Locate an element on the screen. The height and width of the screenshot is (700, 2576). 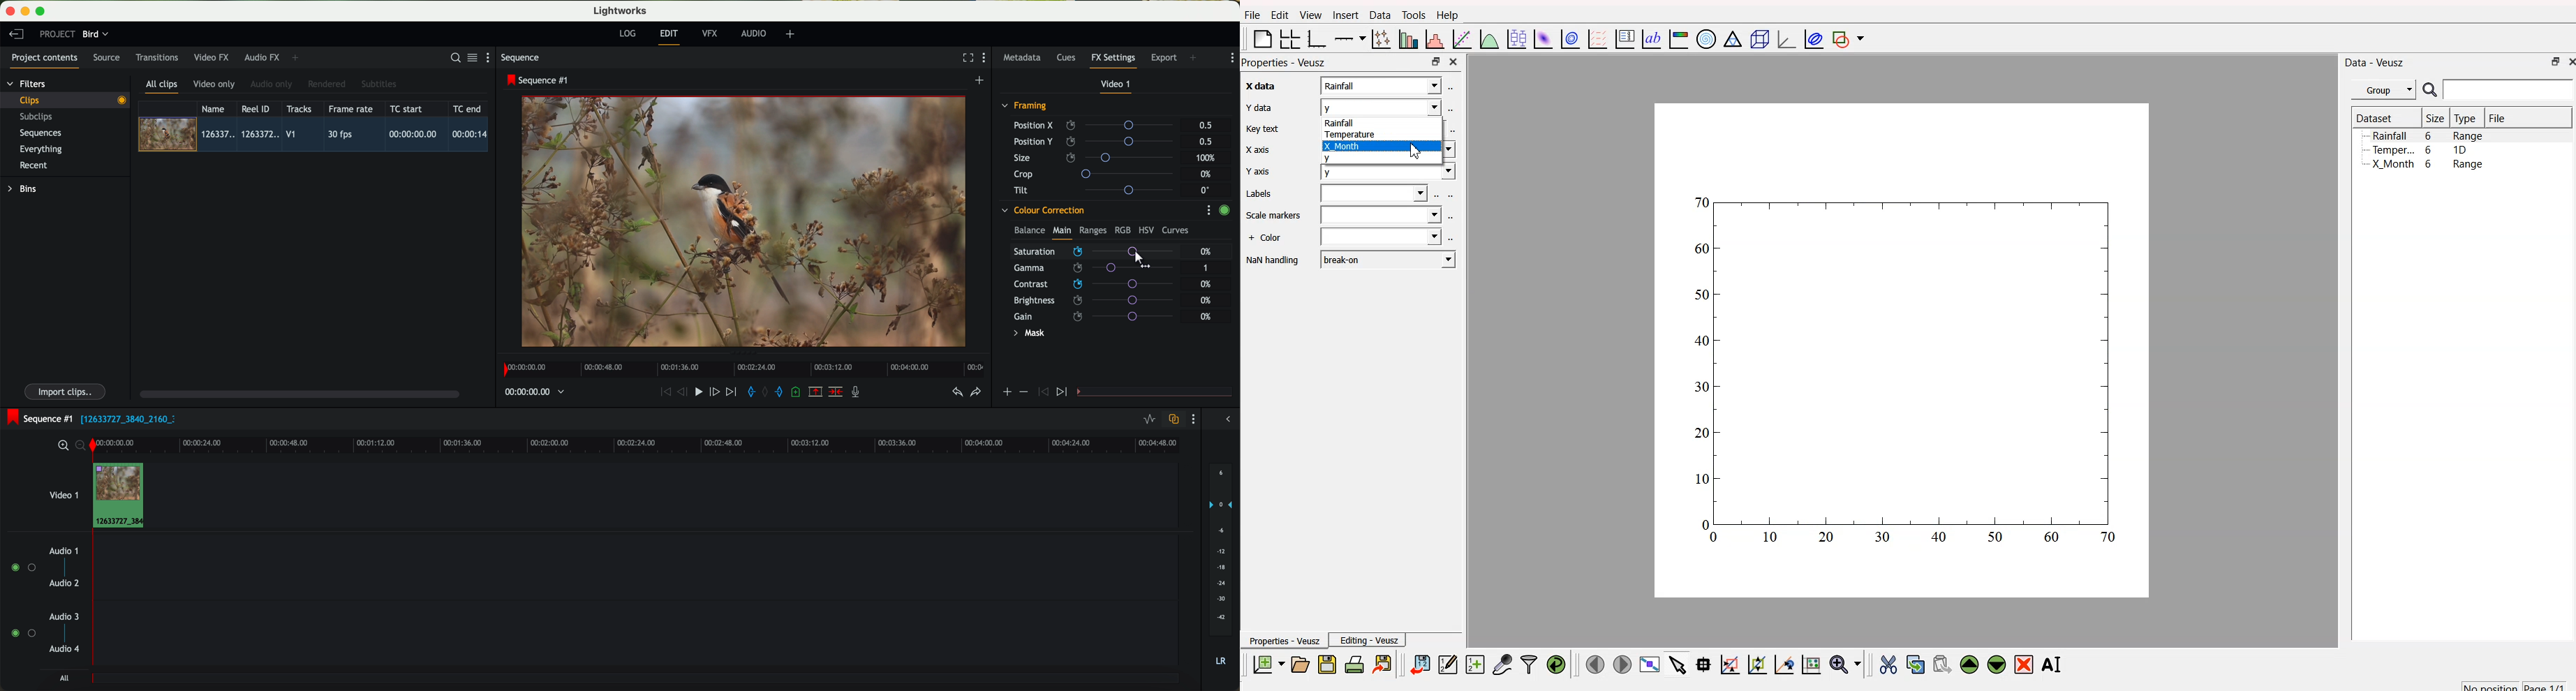
RGB is located at coordinates (1122, 229).